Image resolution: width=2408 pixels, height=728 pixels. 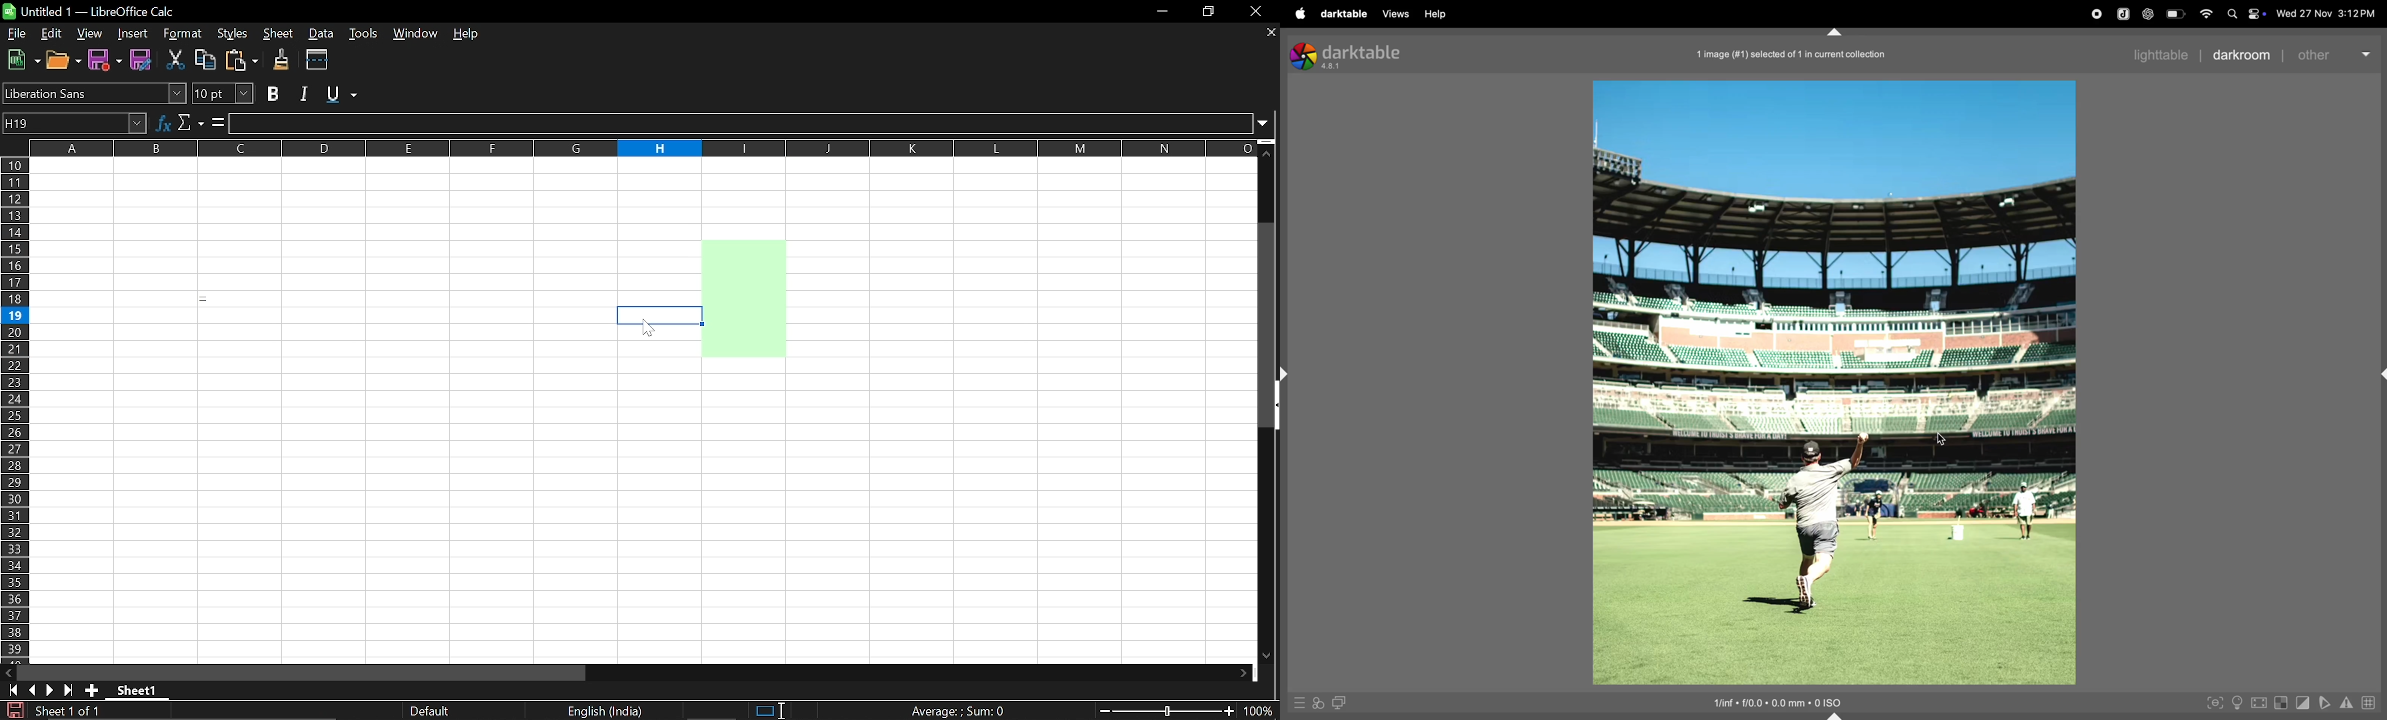 What do you see at coordinates (1269, 126) in the screenshot?
I see `Expand formula bar` at bounding box center [1269, 126].